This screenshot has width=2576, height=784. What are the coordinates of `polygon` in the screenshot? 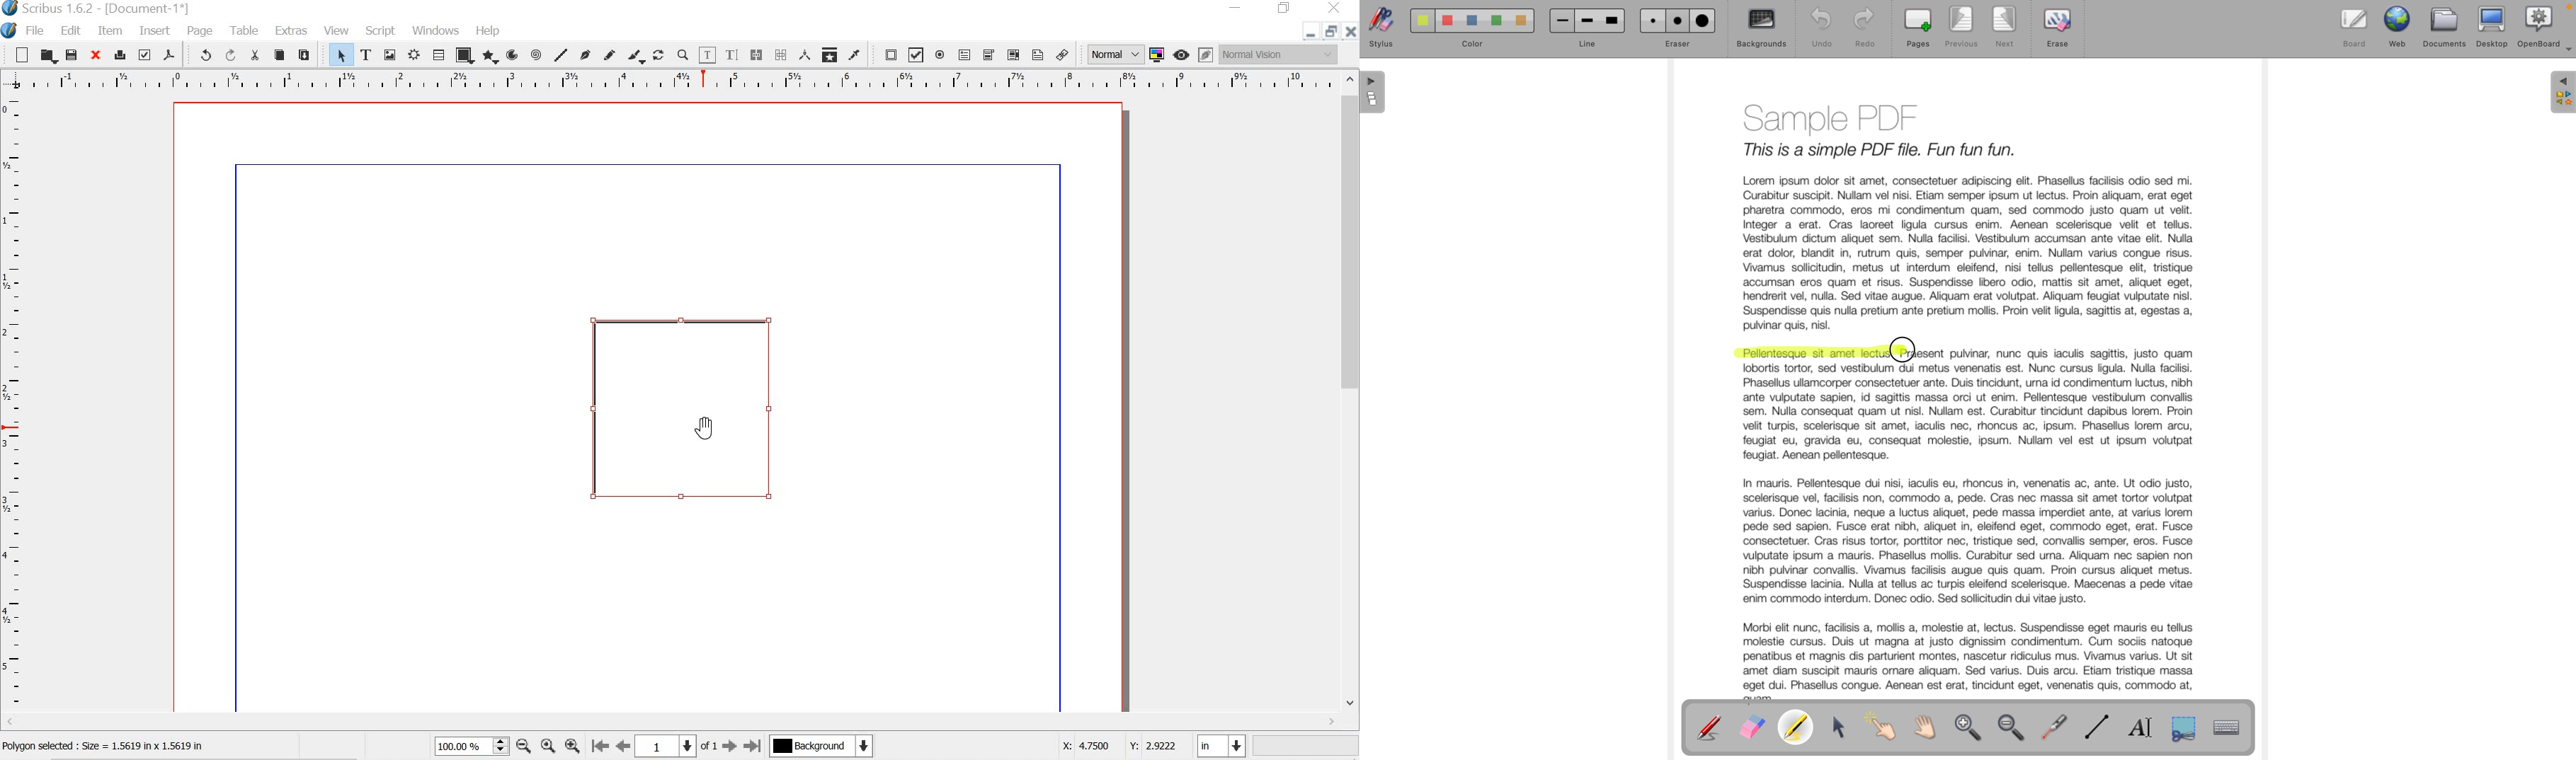 It's located at (491, 57).